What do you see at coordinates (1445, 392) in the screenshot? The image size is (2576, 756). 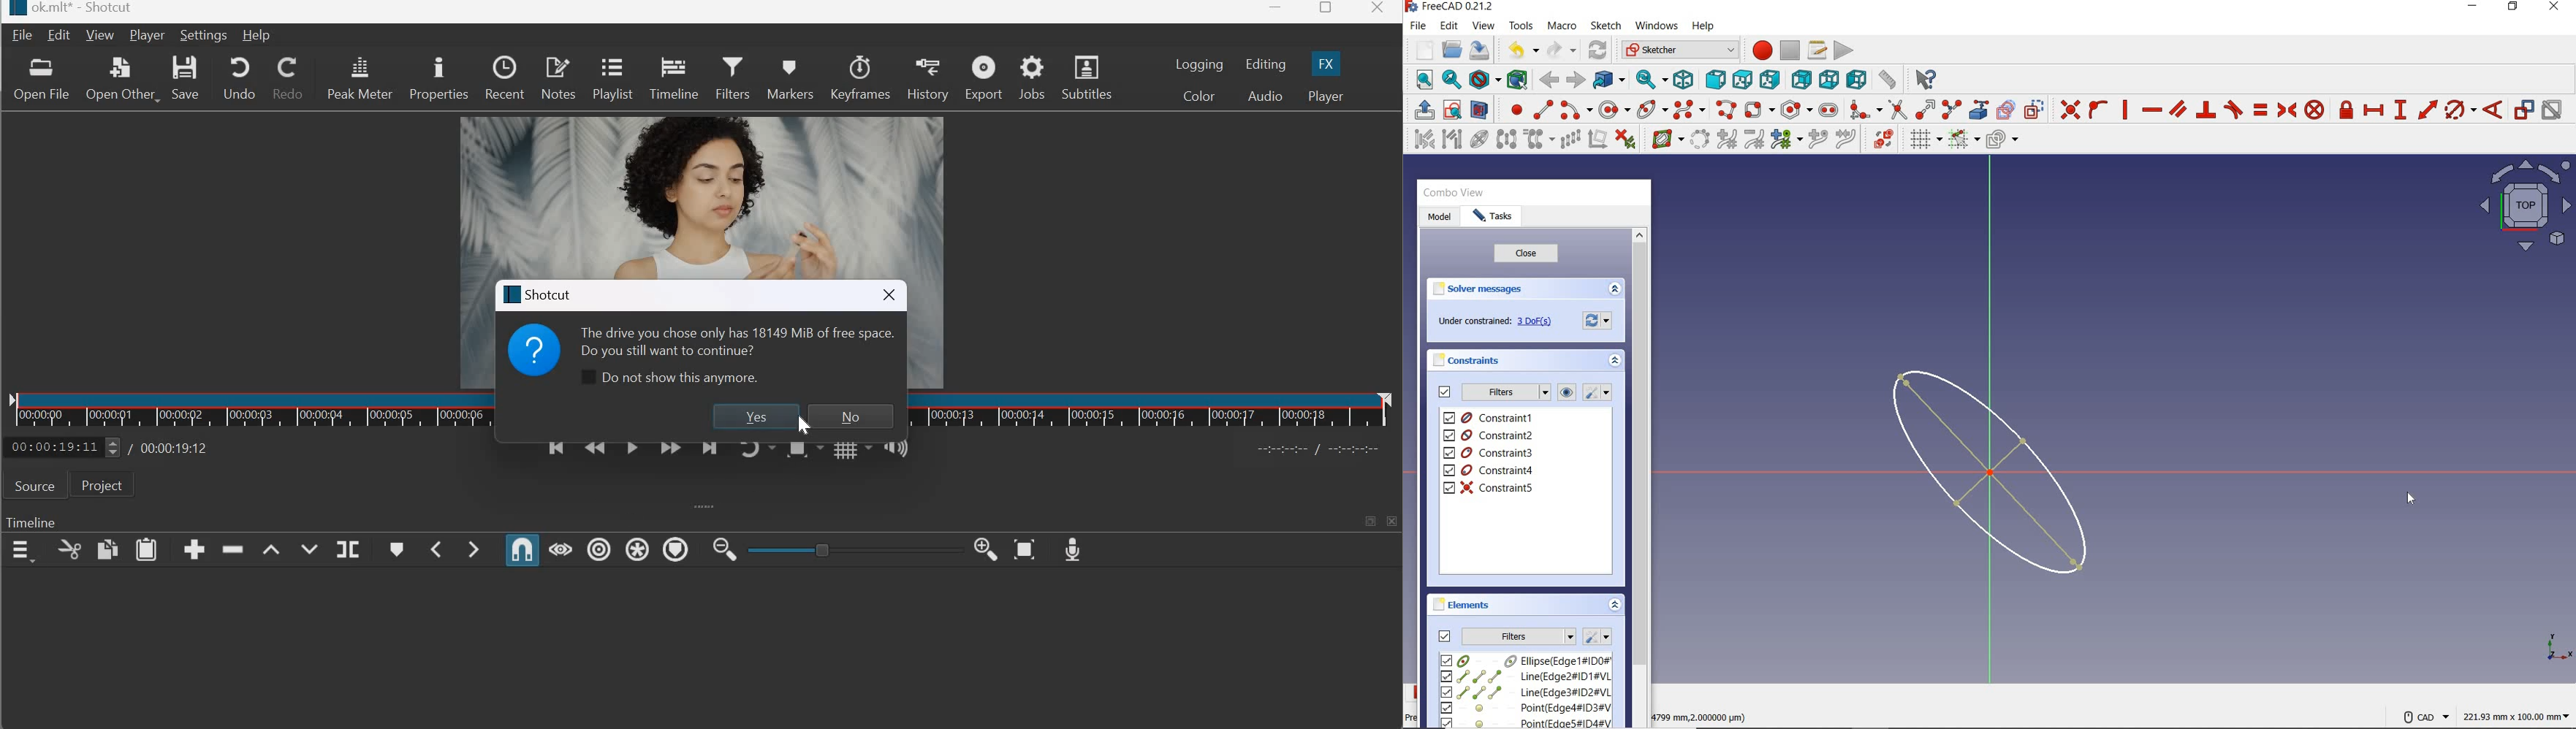 I see `check to toggle filters` at bounding box center [1445, 392].